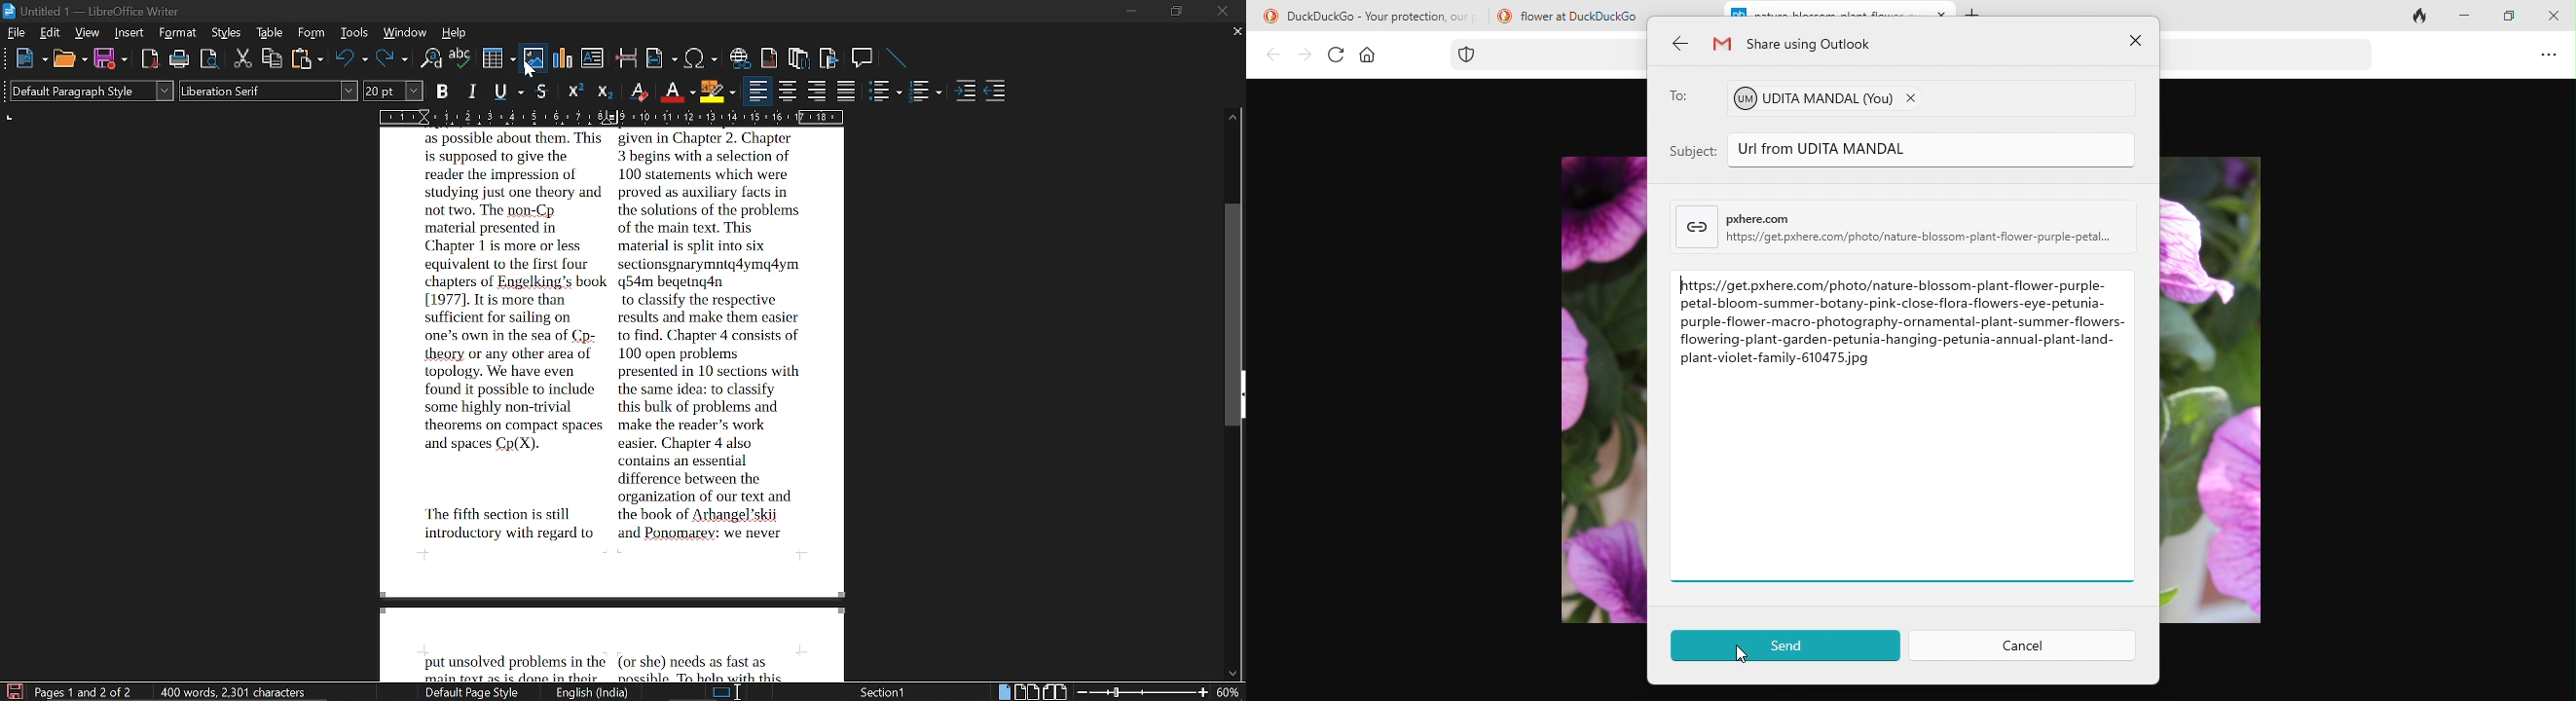 The image size is (2576, 728). I want to click on Untitled 1 - LibreOffice Writer, so click(99, 12).